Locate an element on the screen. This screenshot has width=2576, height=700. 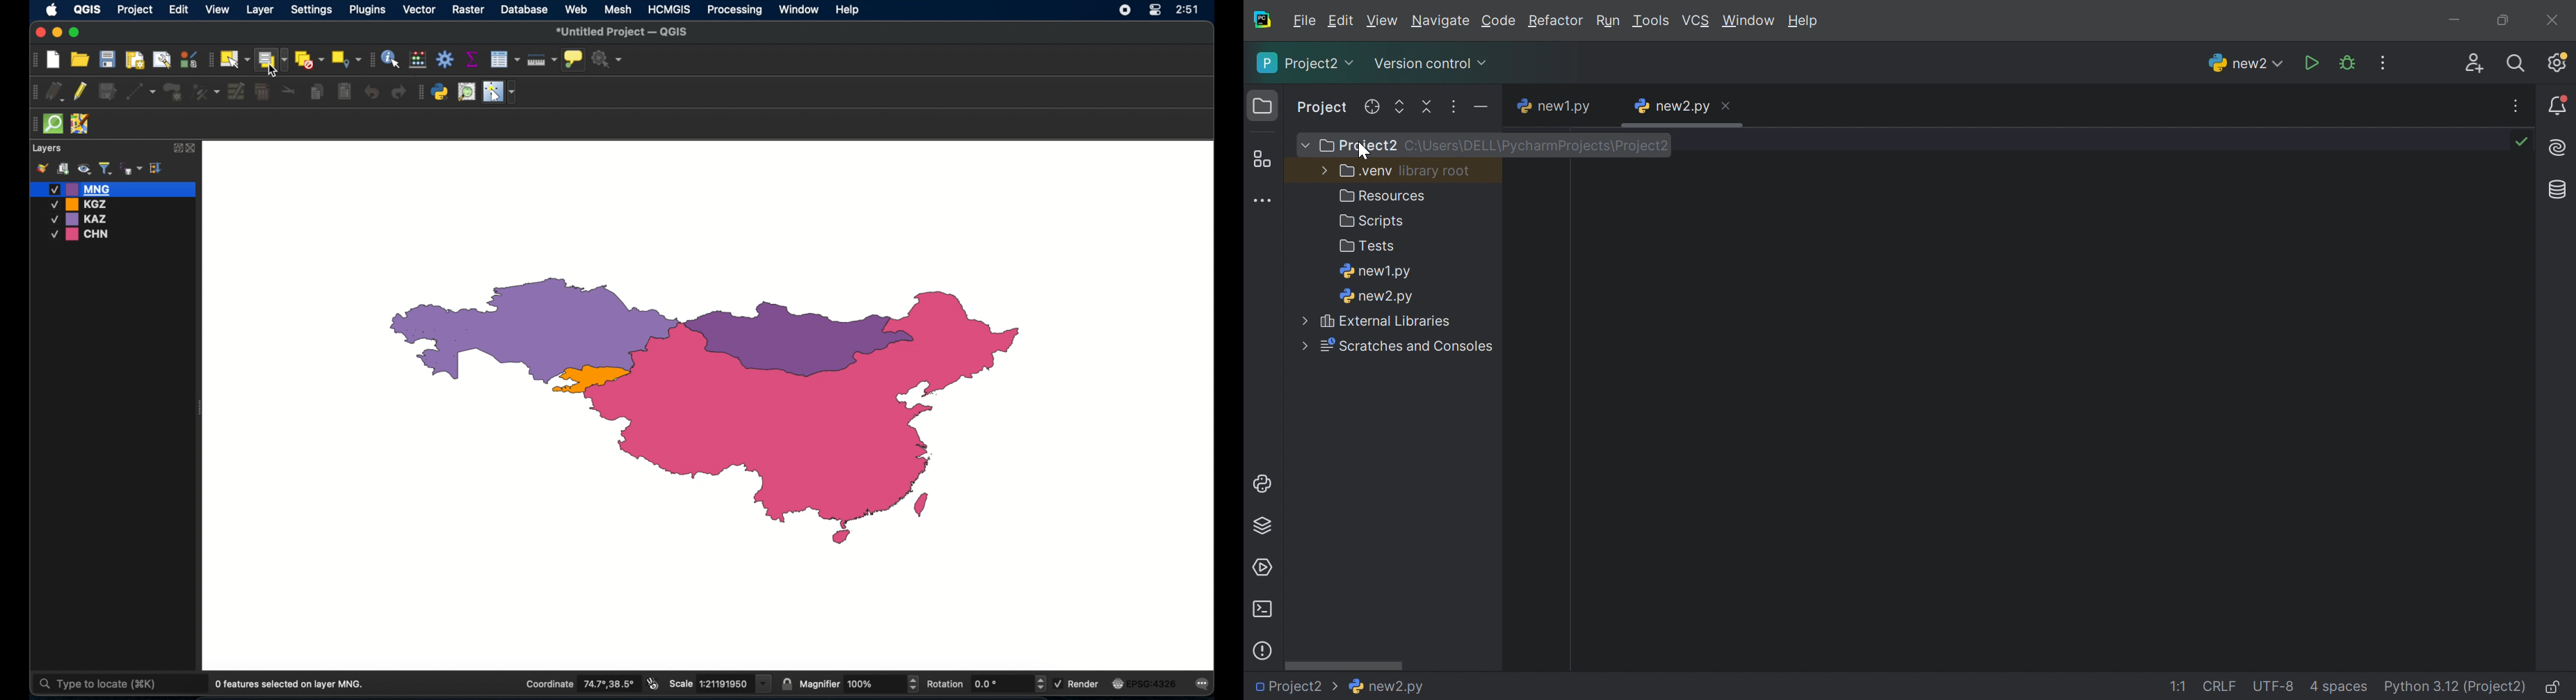
add polygon feature is located at coordinates (174, 91).